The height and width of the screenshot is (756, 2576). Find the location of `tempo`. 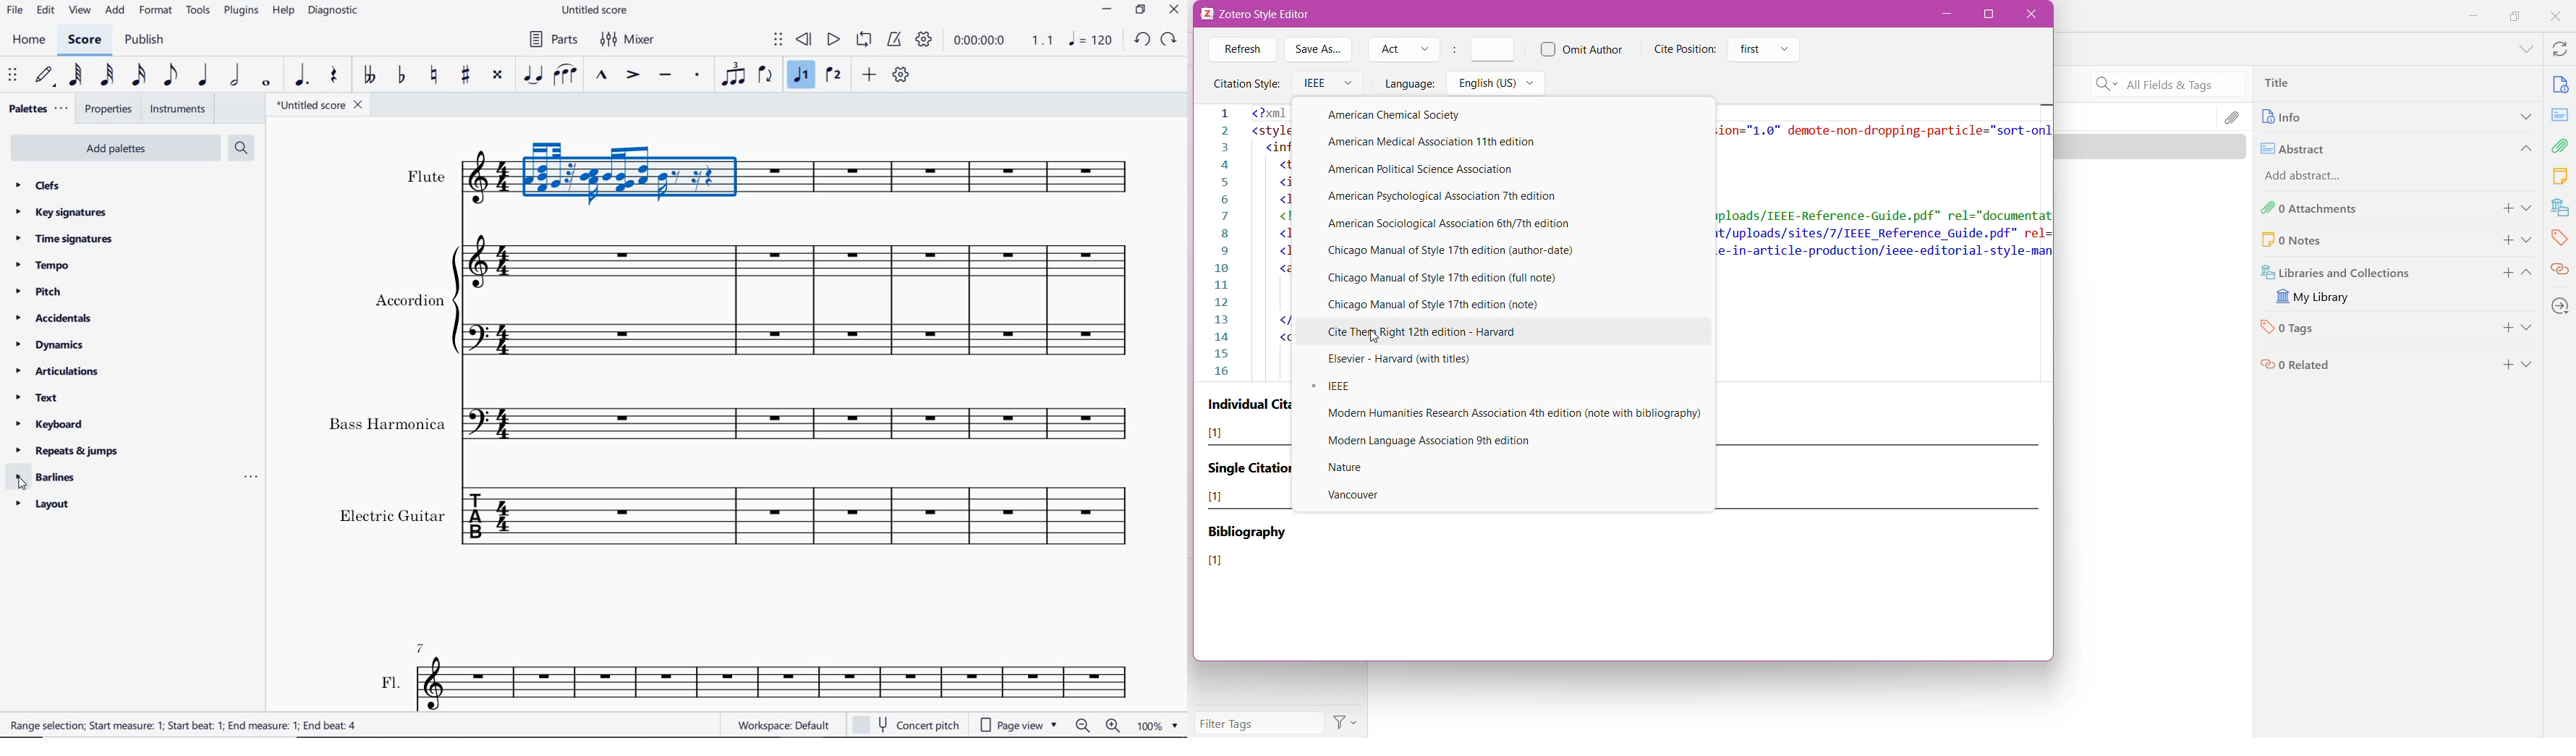

tempo is located at coordinates (43, 264).